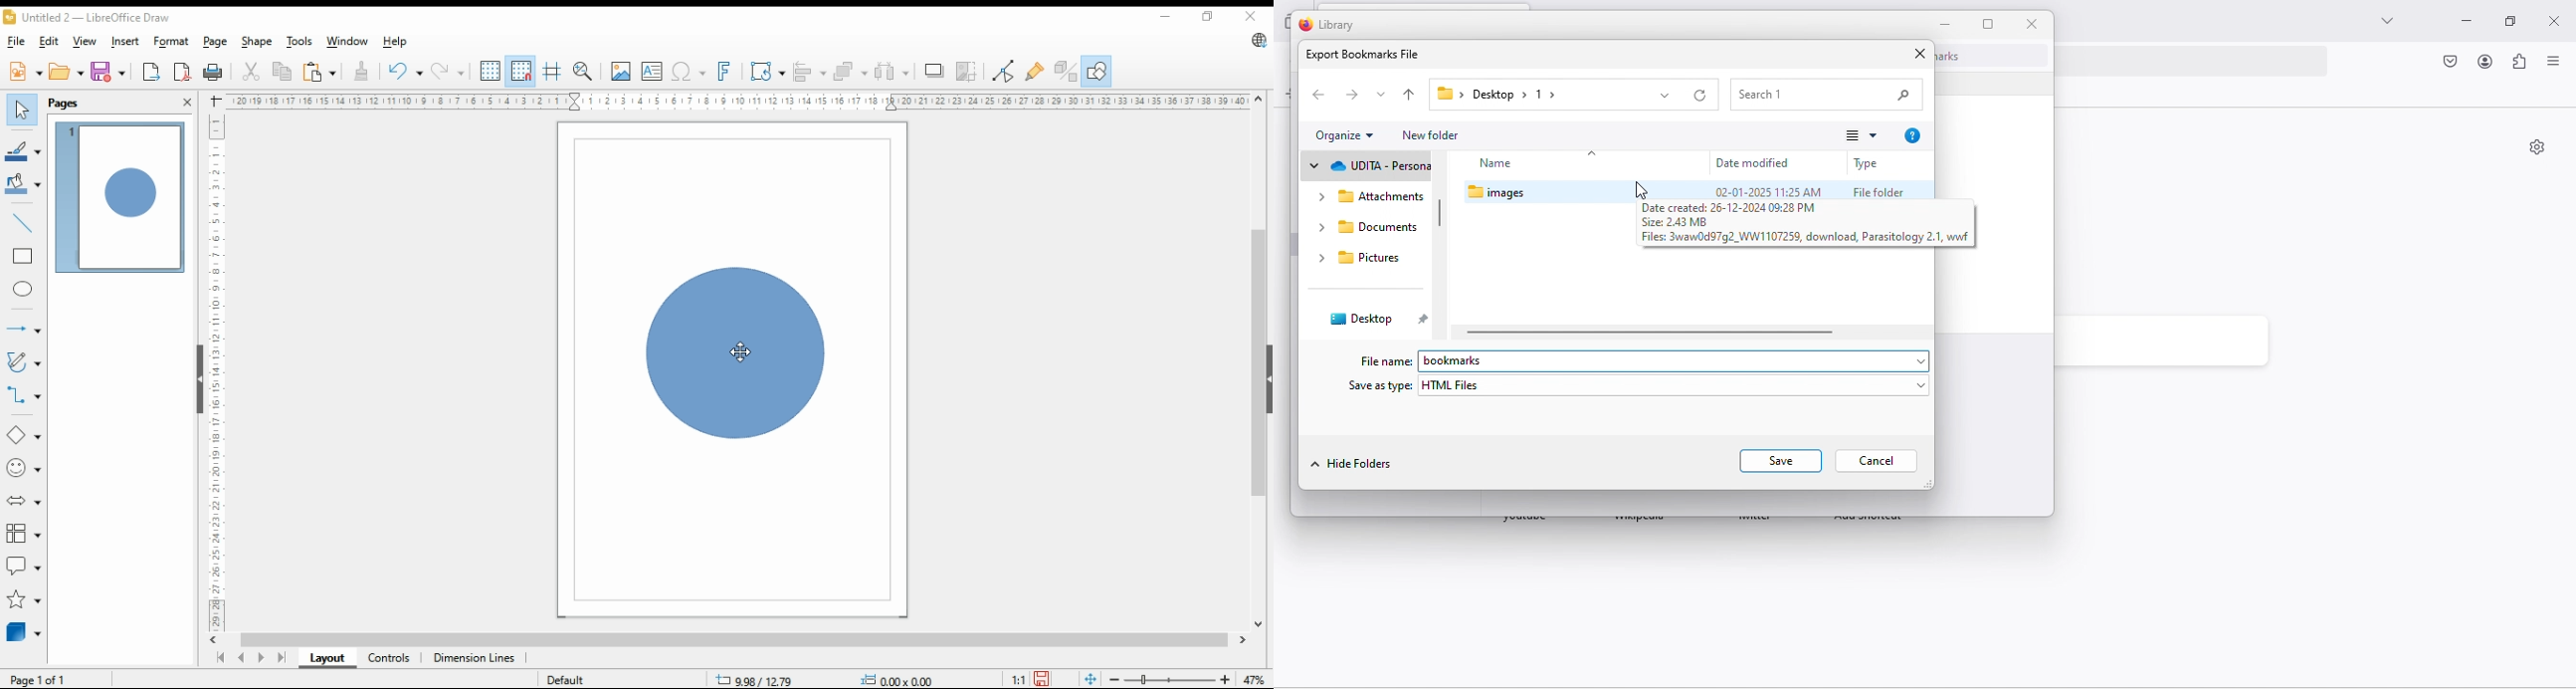  Describe the element at coordinates (1260, 359) in the screenshot. I see `scroll bar` at that location.